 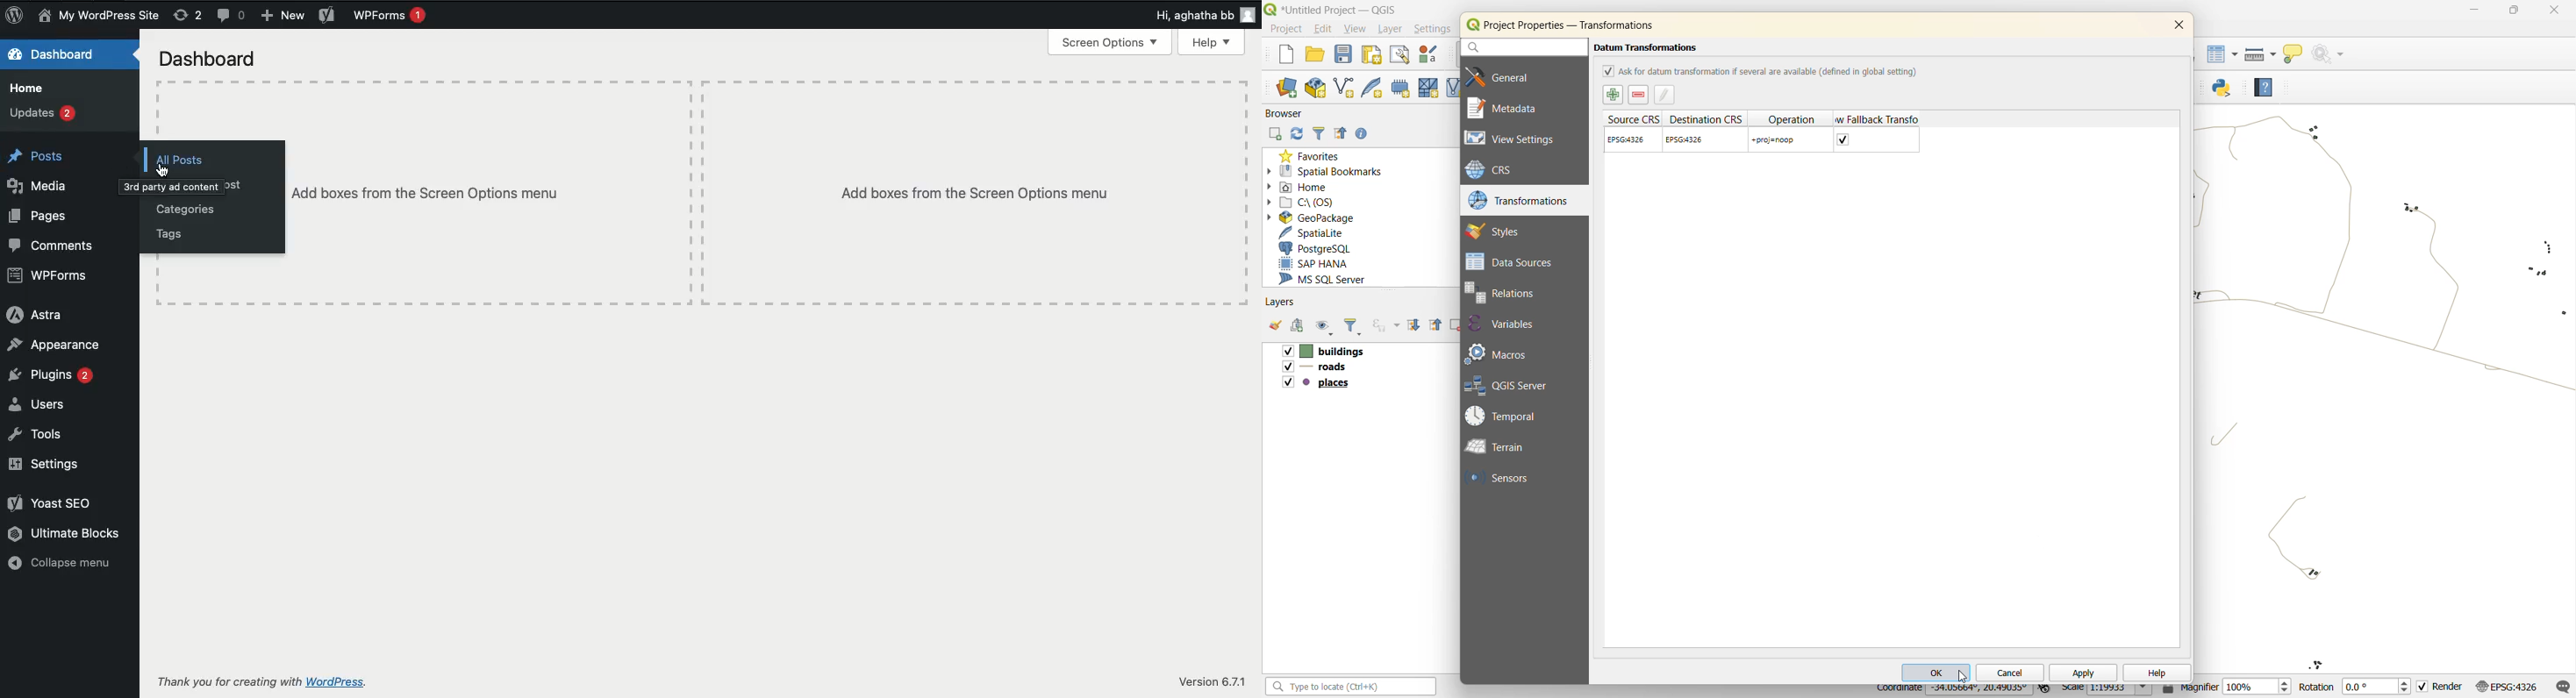 I want to click on Settings, so click(x=46, y=462).